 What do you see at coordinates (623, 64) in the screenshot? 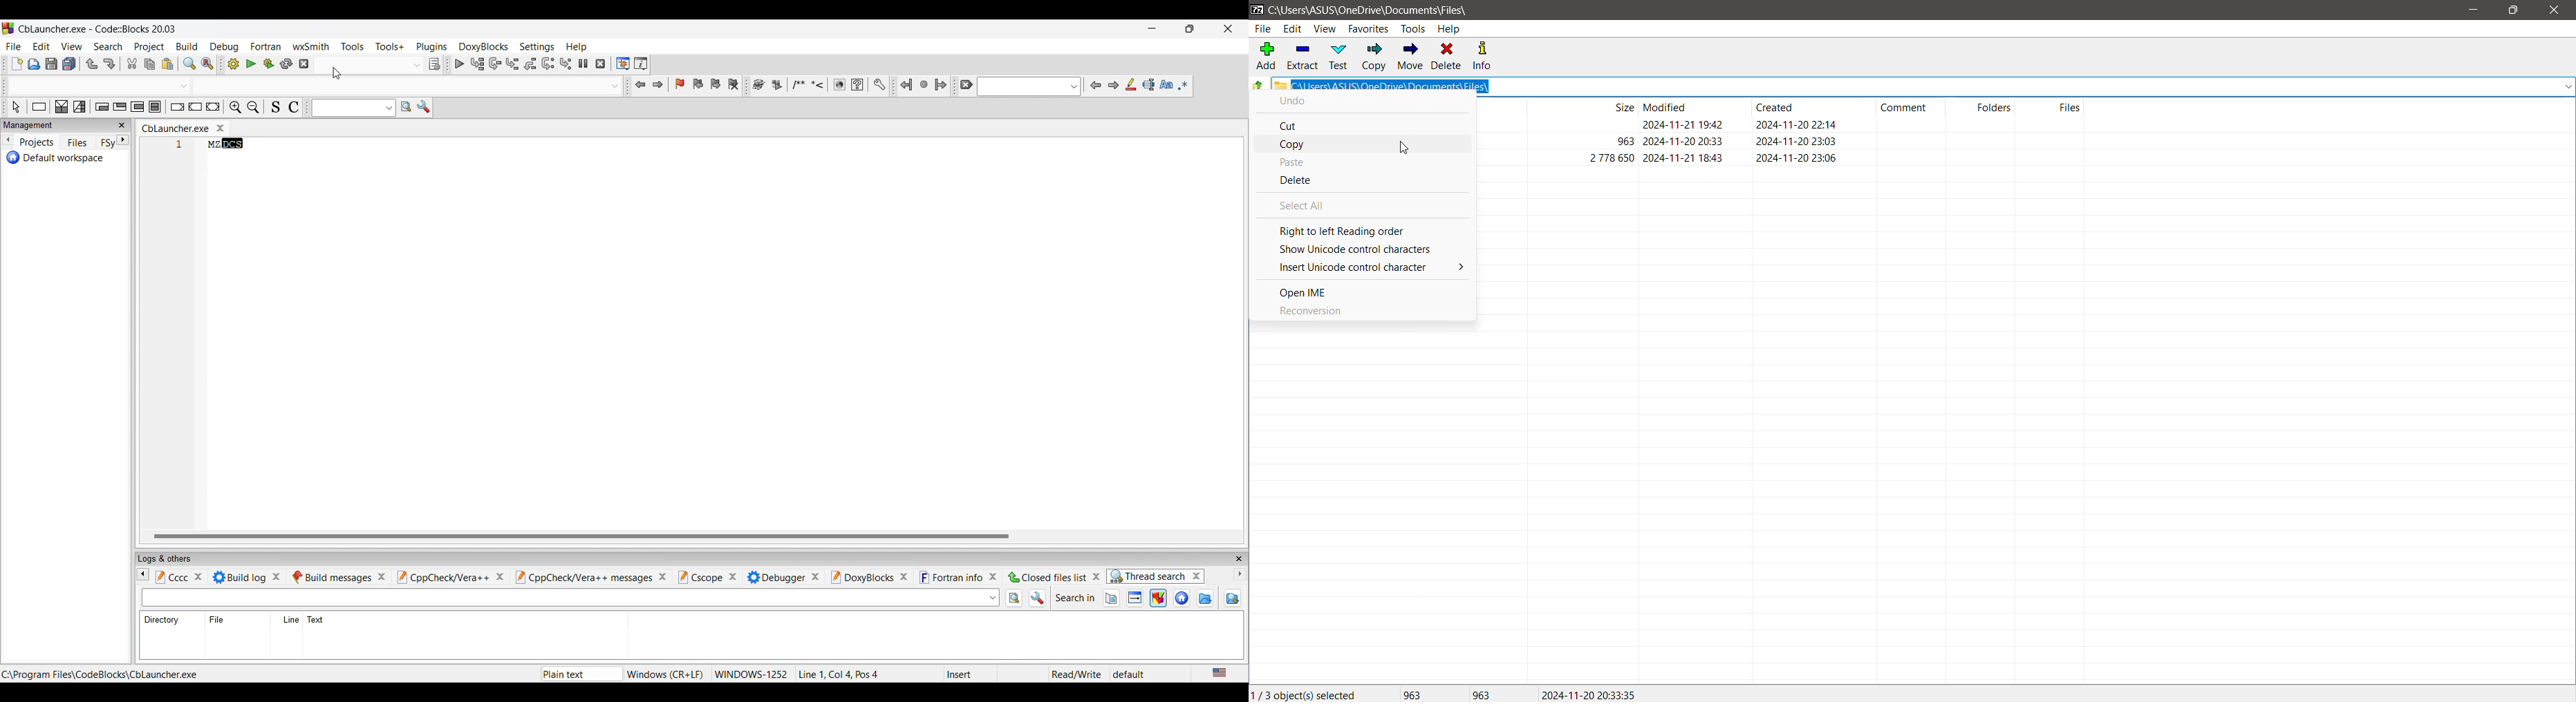
I see `Debugging windows` at bounding box center [623, 64].